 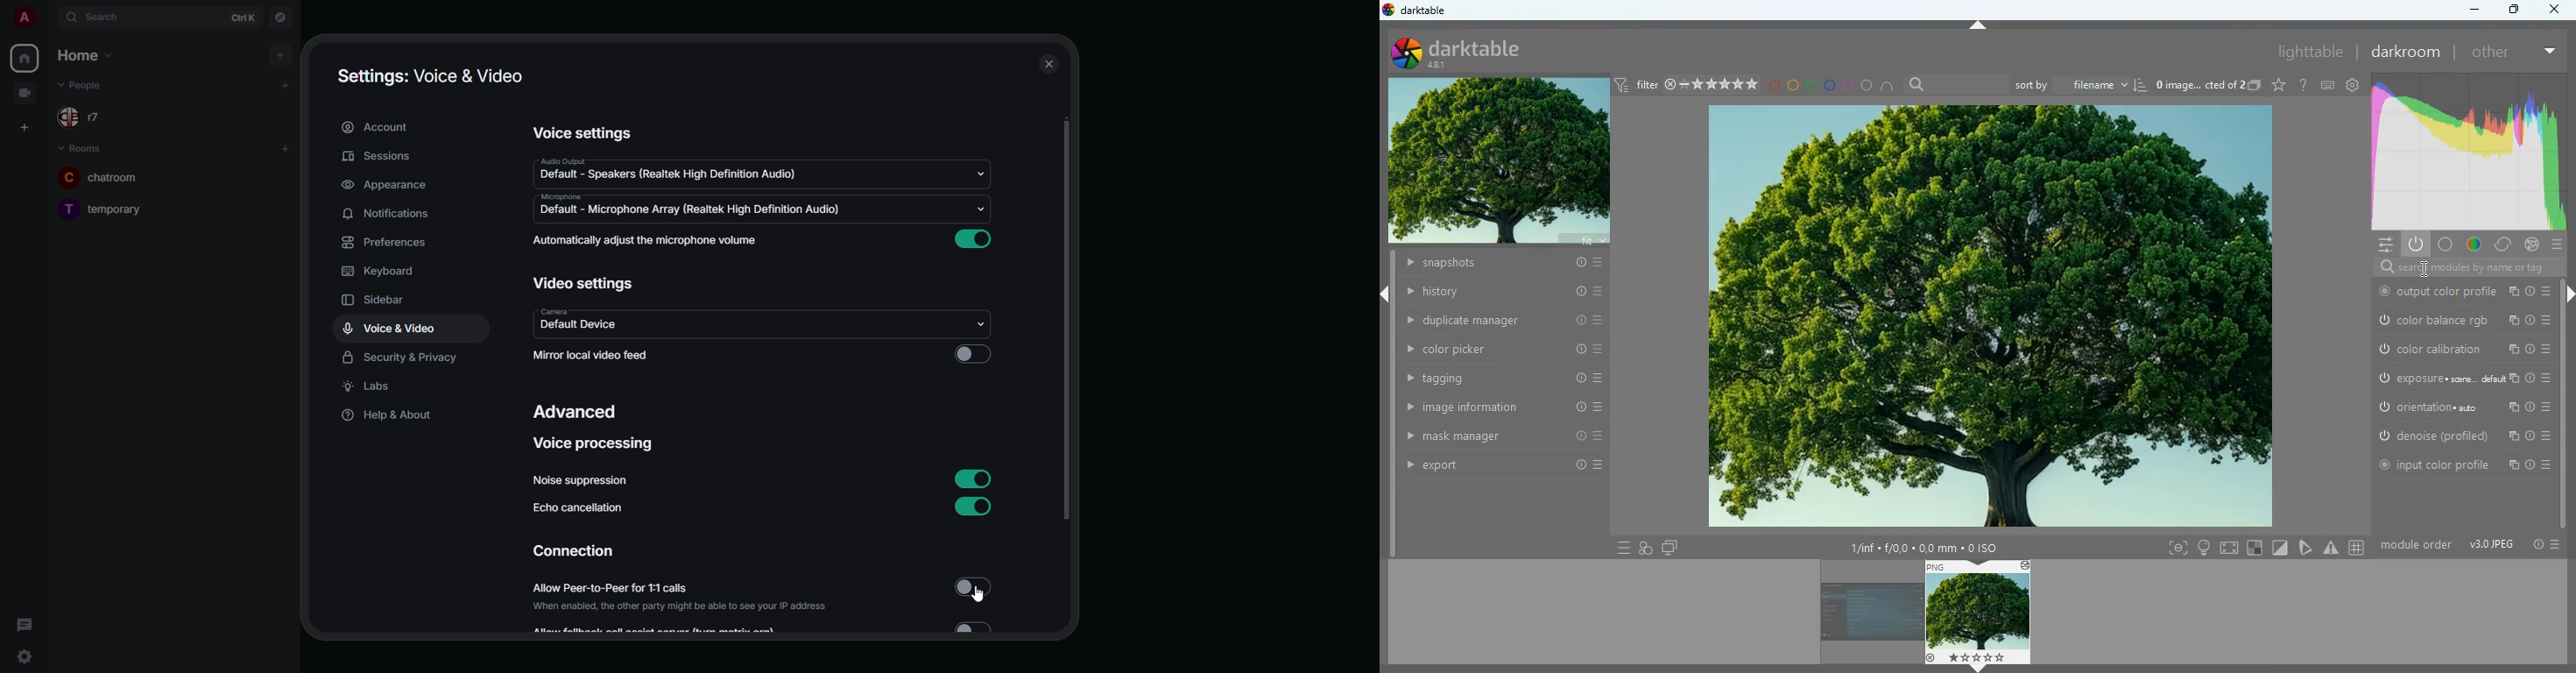 I want to click on more, so click(x=2551, y=52).